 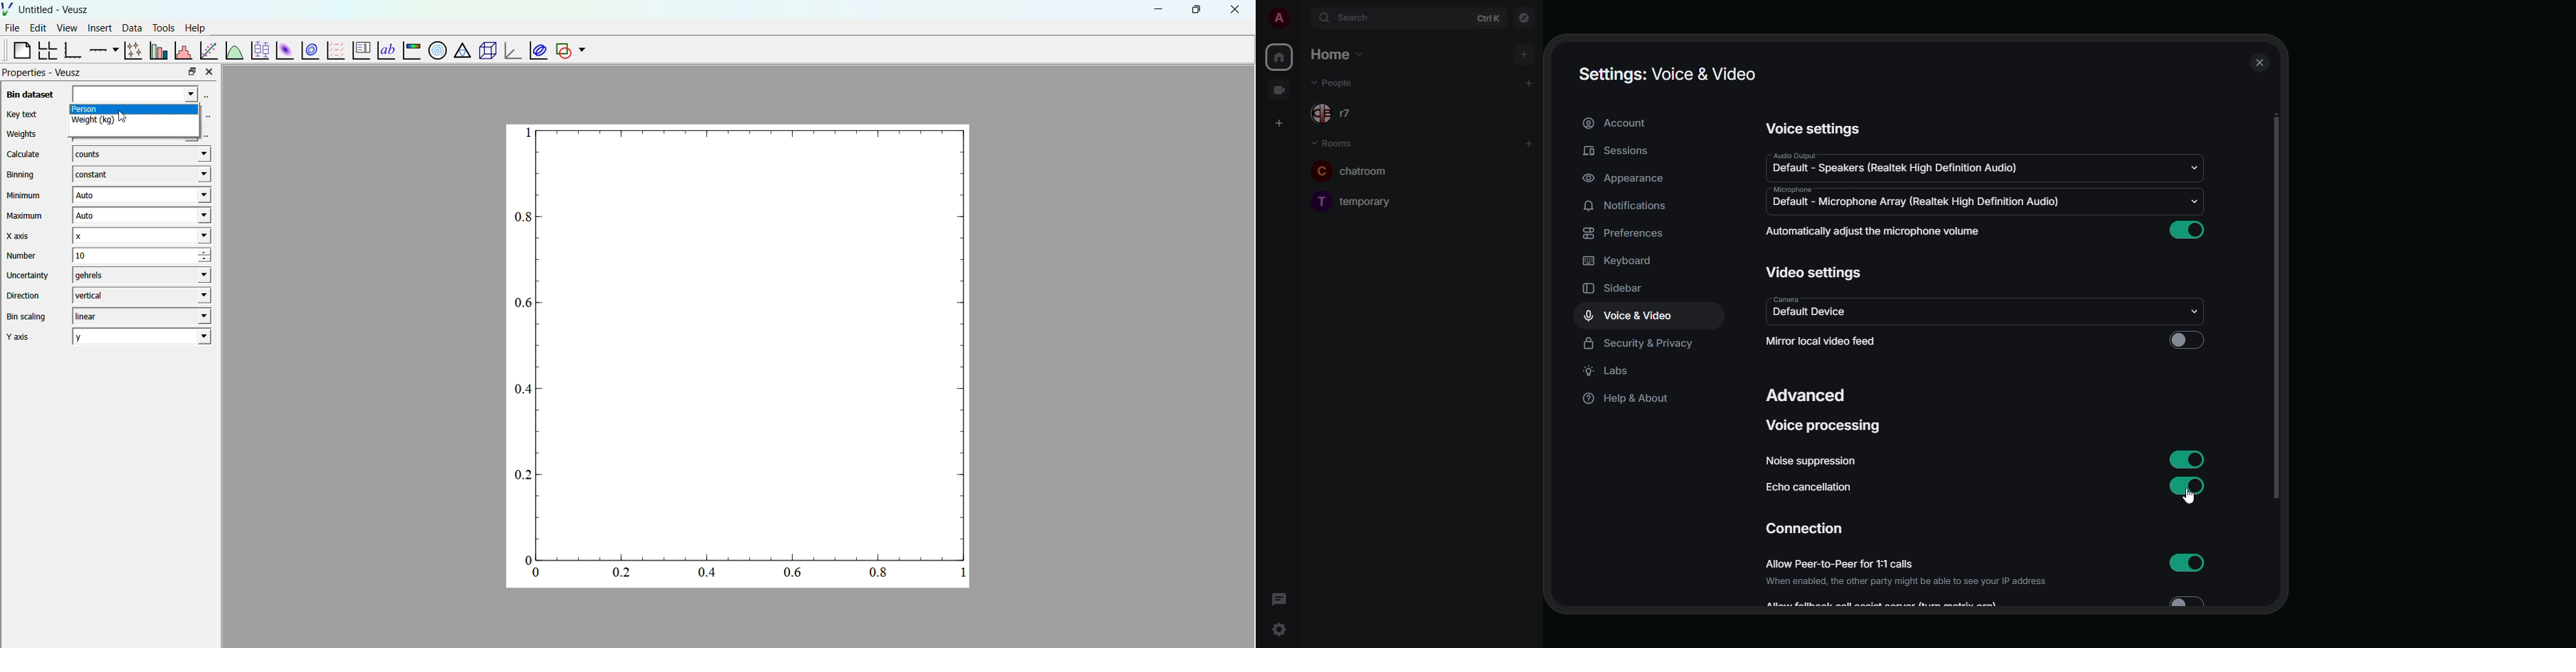 I want to click on sessions, so click(x=1623, y=150).